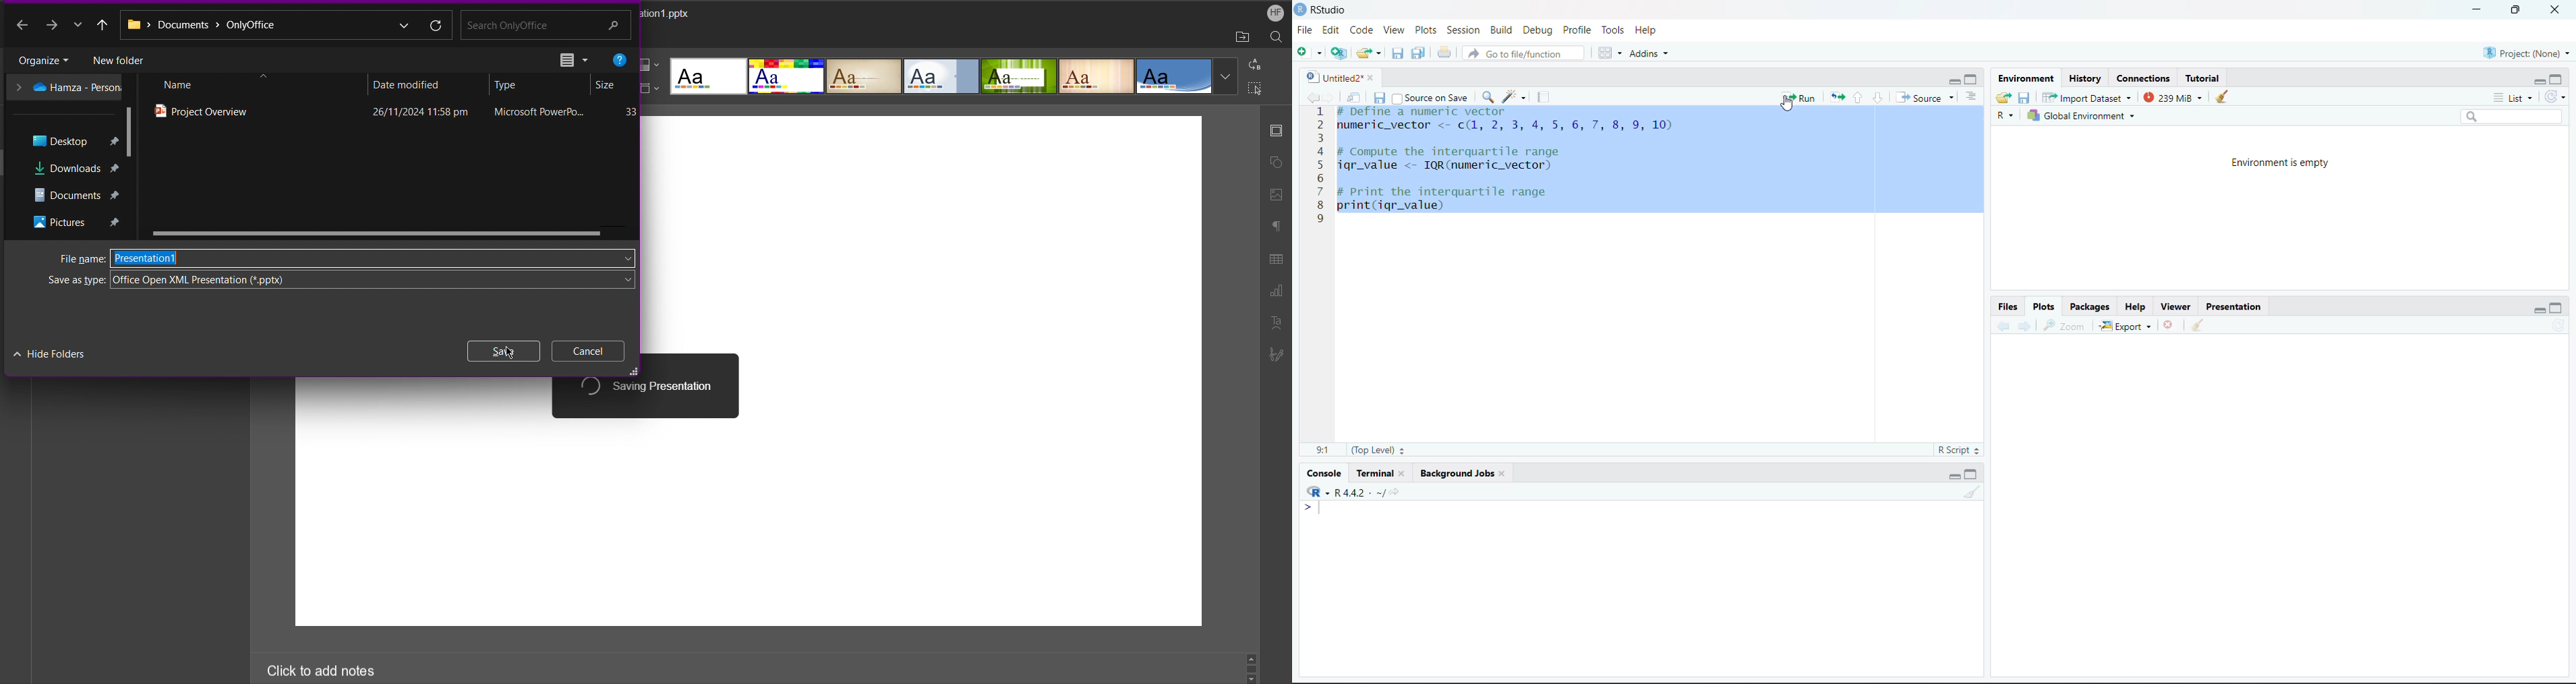 This screenshot has width=2576, height=700. What do you see at coordinates (2559, 99) in the screenshot?
I see `Refresh the list of objects in the environment` at bounding box center [2559, 99].